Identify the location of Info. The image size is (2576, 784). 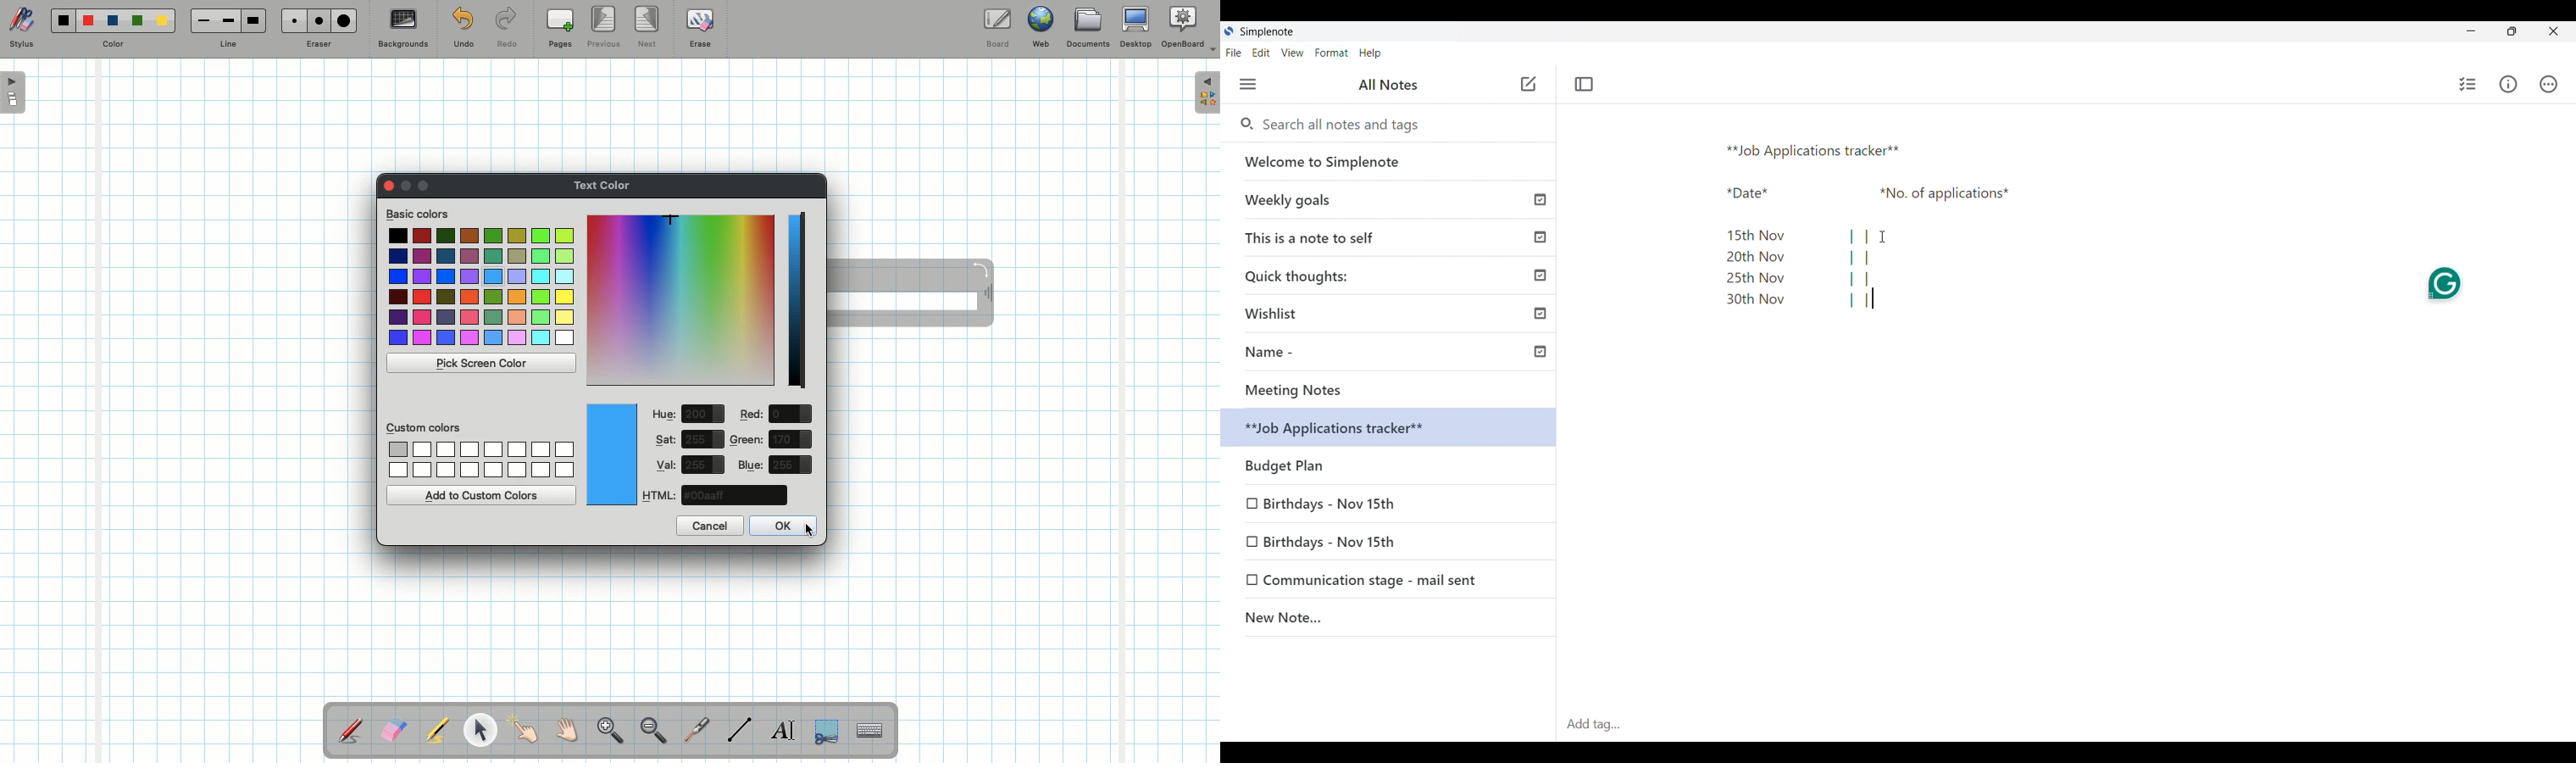
(2509, 84).